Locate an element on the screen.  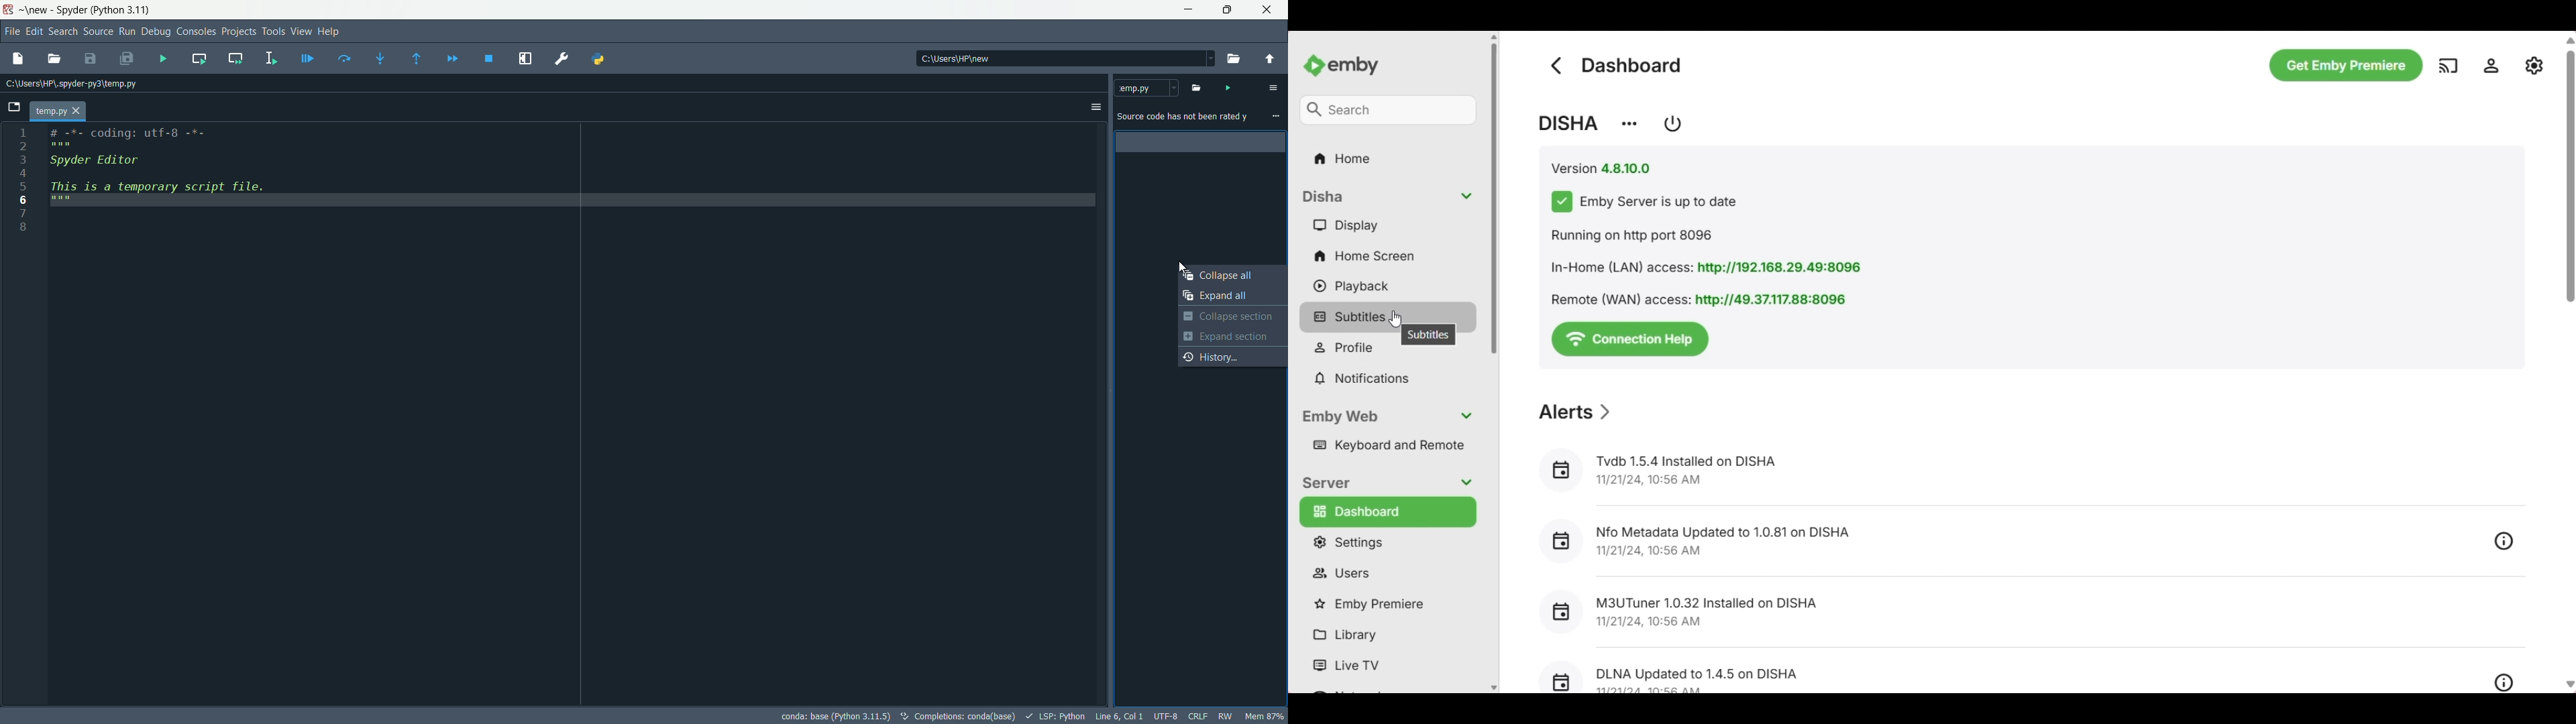
python path manager is located at coordinates (600, 58).